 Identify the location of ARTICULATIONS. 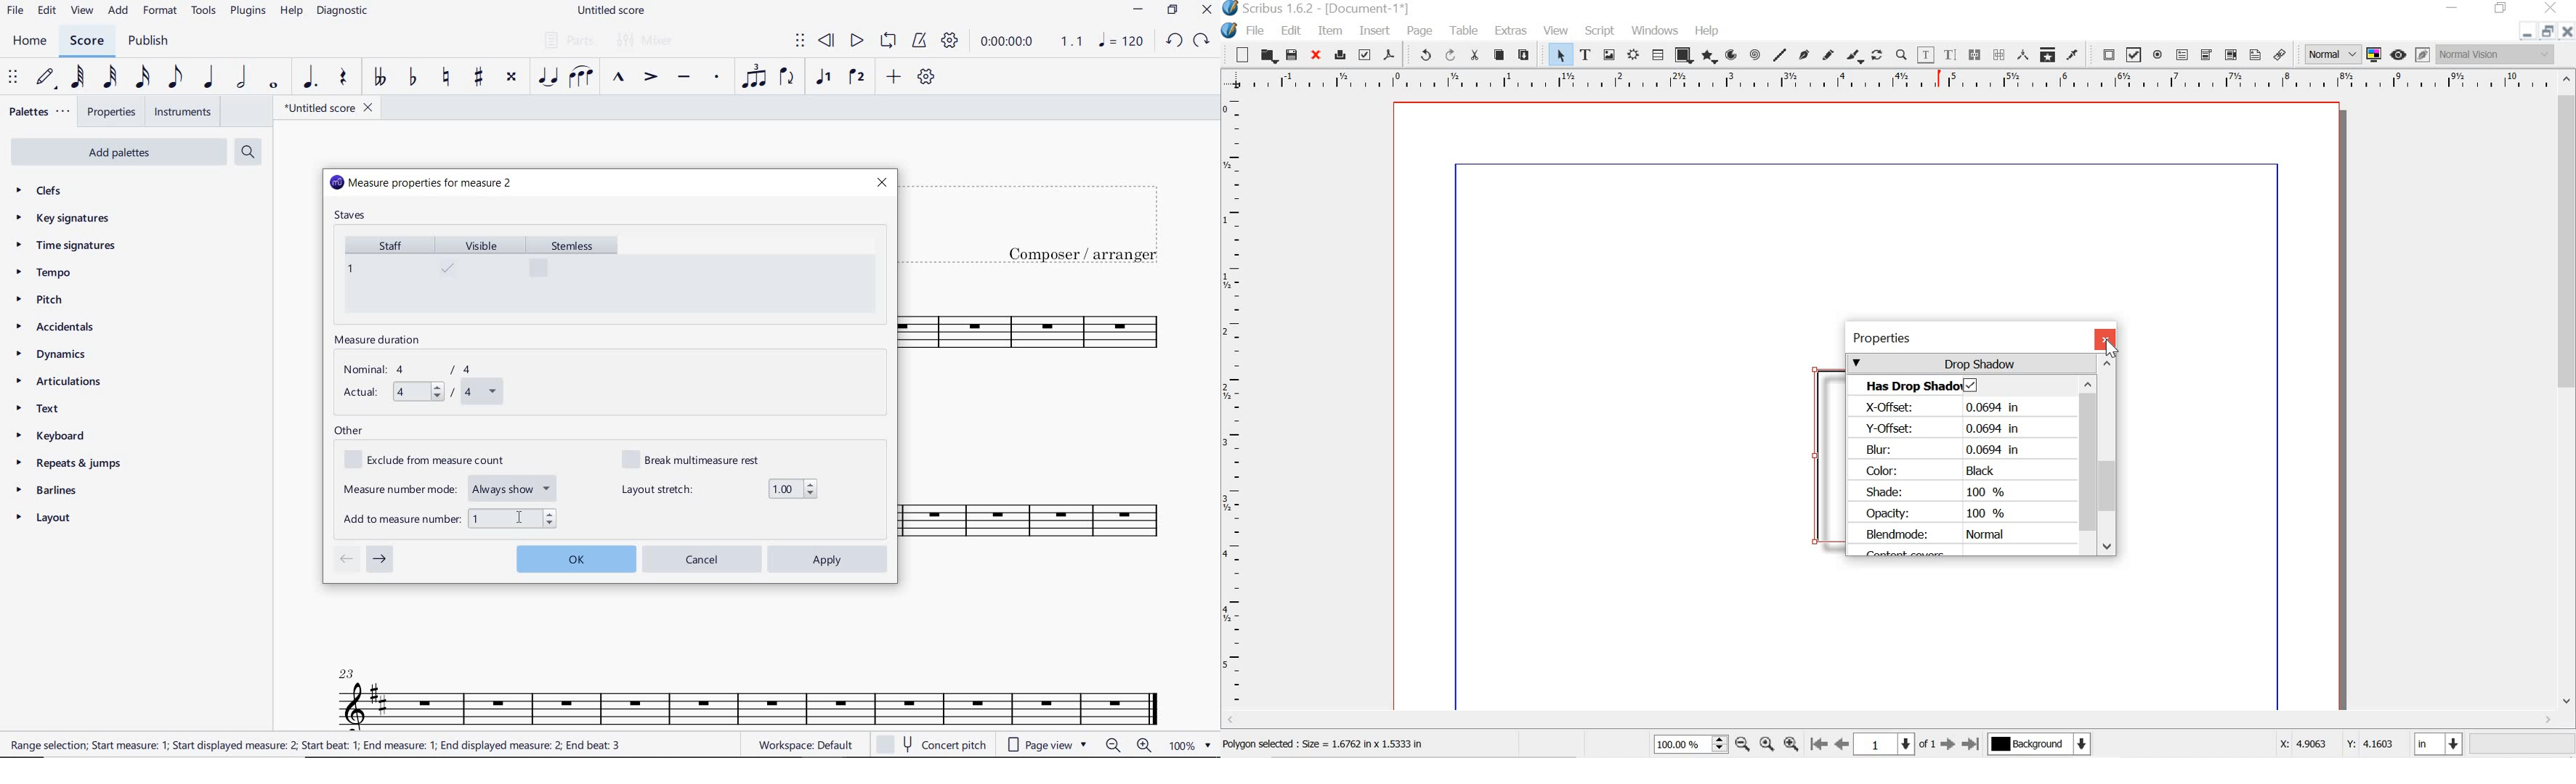
(60, 383).